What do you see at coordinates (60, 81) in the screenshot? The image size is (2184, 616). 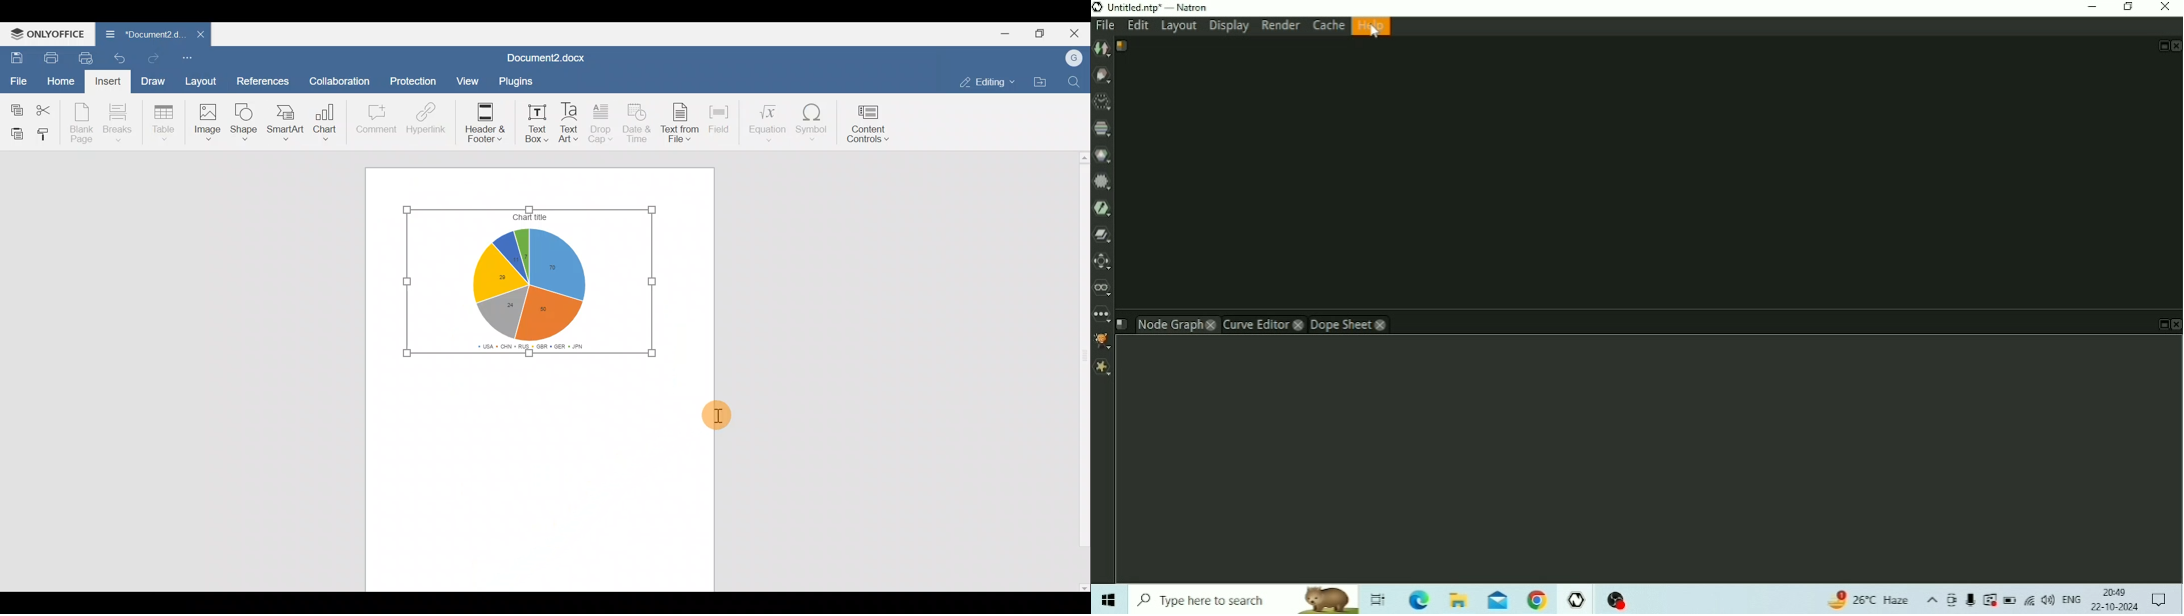 I see `Home` at bounding box center [60, 81].